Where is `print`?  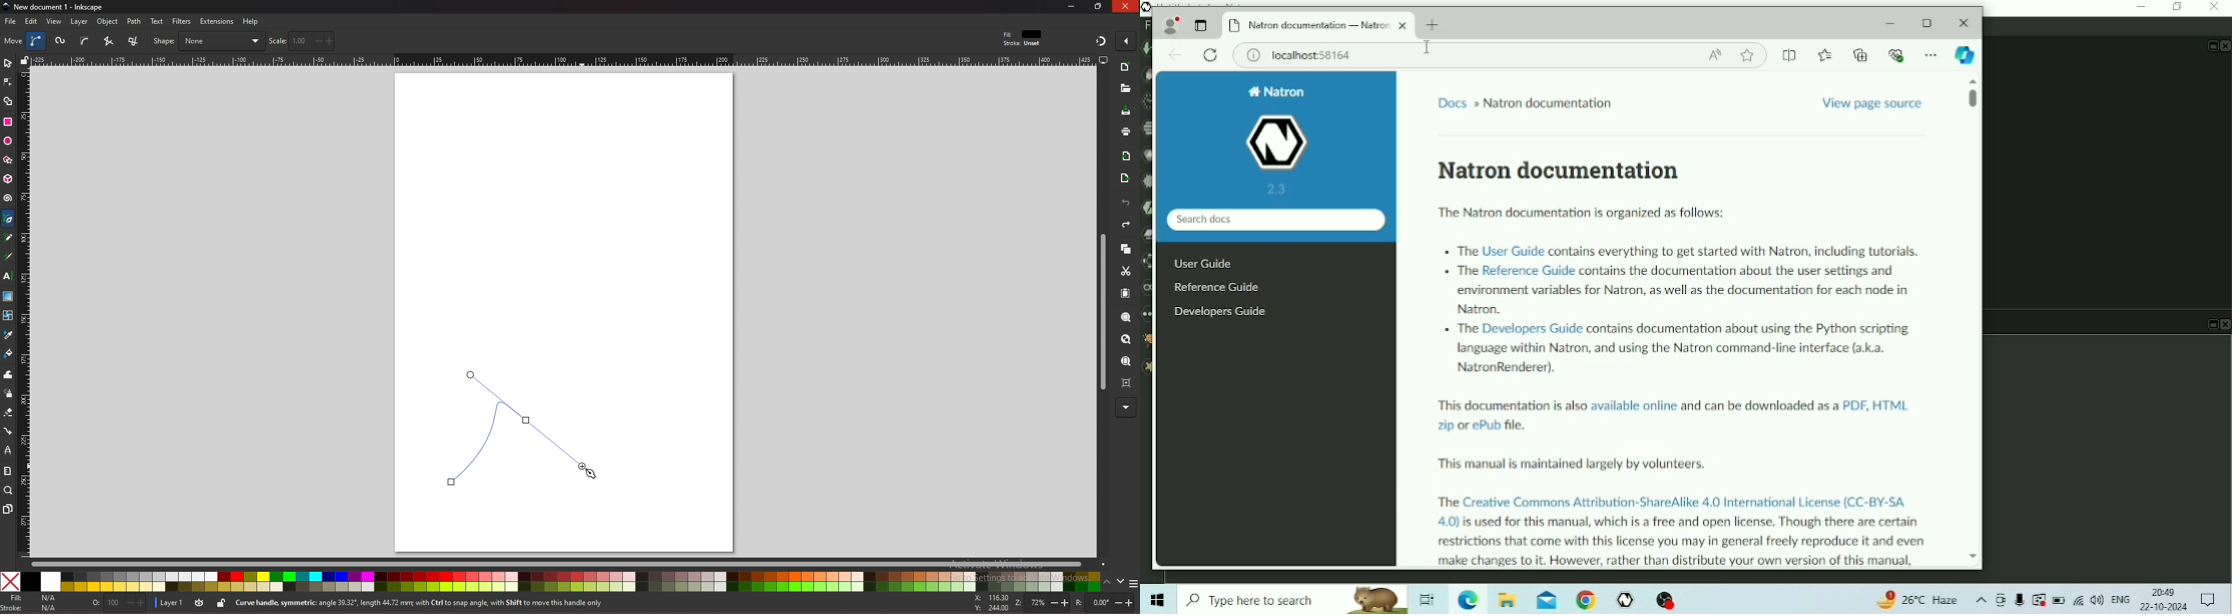 print is located at coordinates (1126, 131).